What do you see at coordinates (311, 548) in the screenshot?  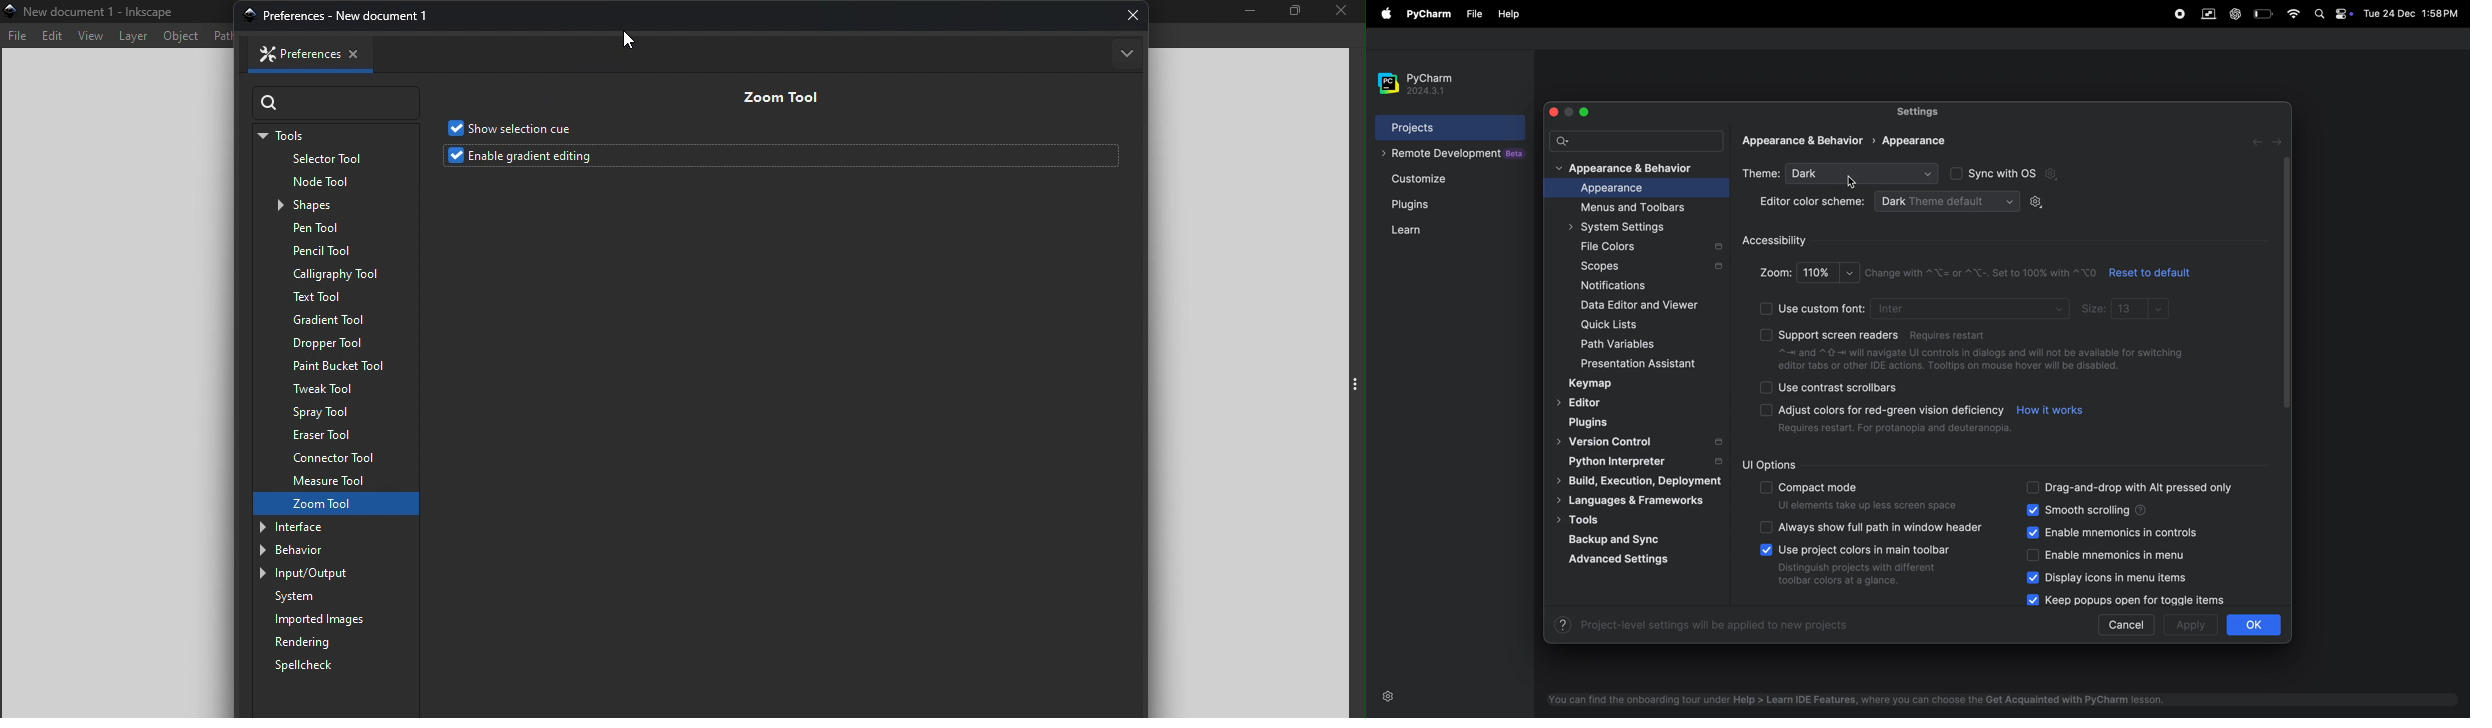 I see `Behavior` at bounding box center [311, 548].